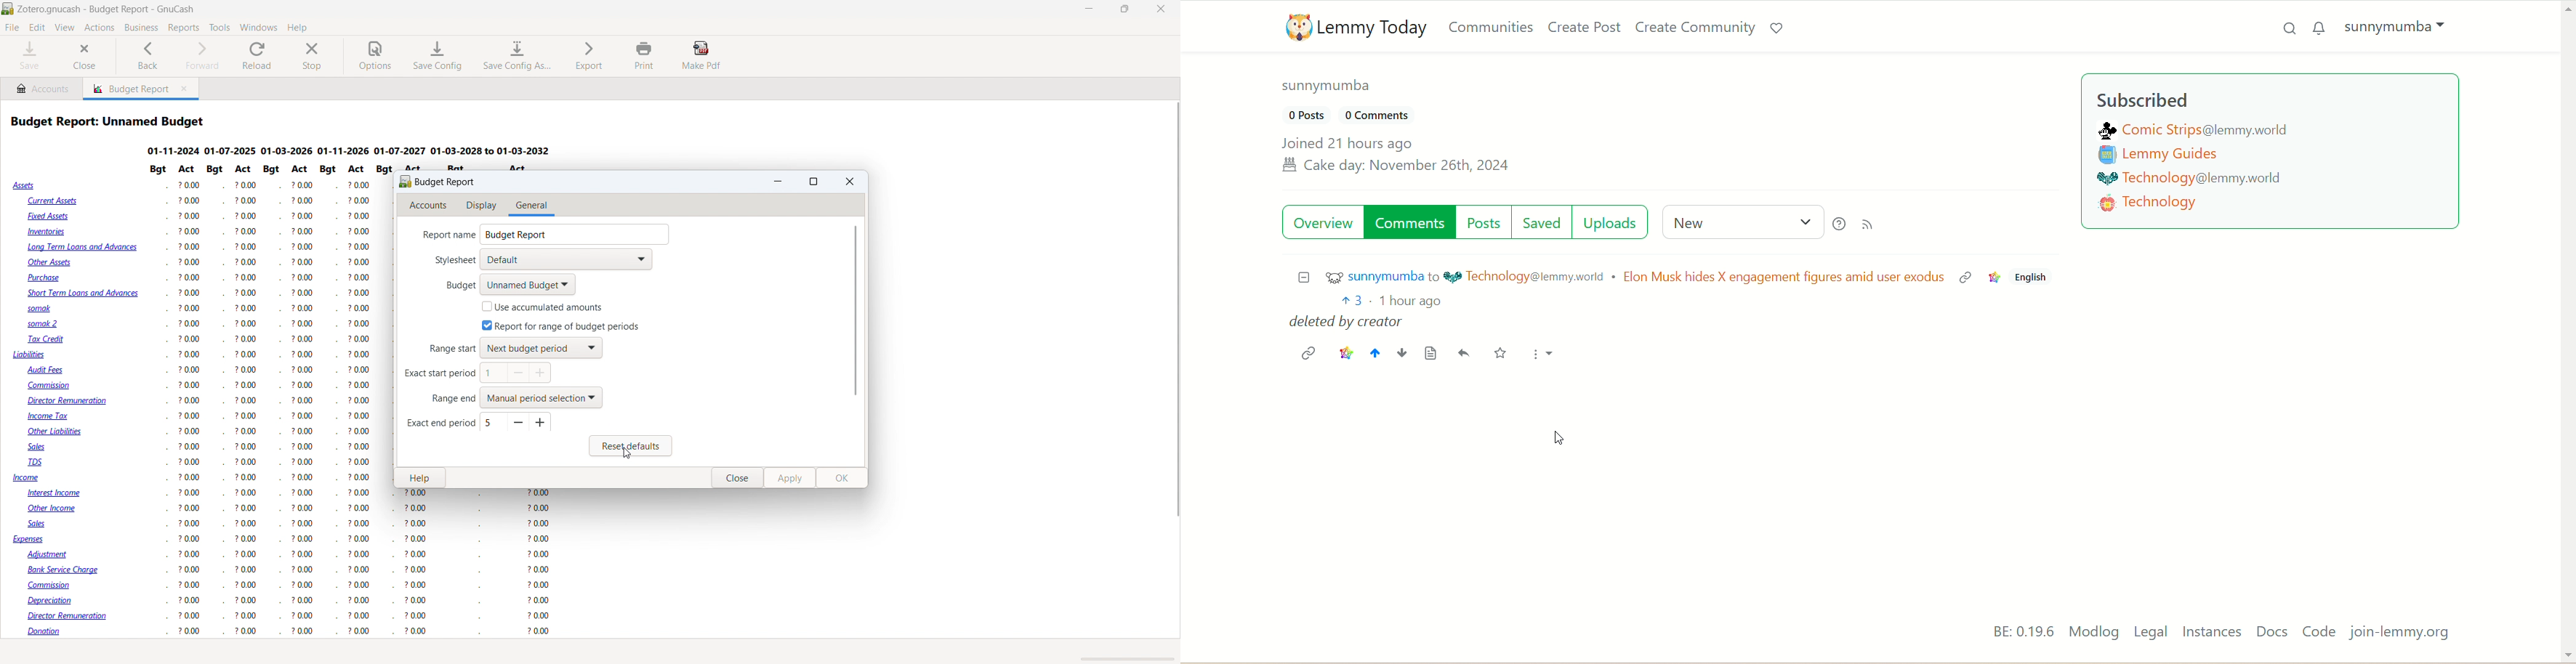 Image resolution: width=2576 pixels, height=672 pixels. What do you see at coordinates (2145, 101) in the screenshot?
I see `subscribed` at bounding box center [2145, 101].